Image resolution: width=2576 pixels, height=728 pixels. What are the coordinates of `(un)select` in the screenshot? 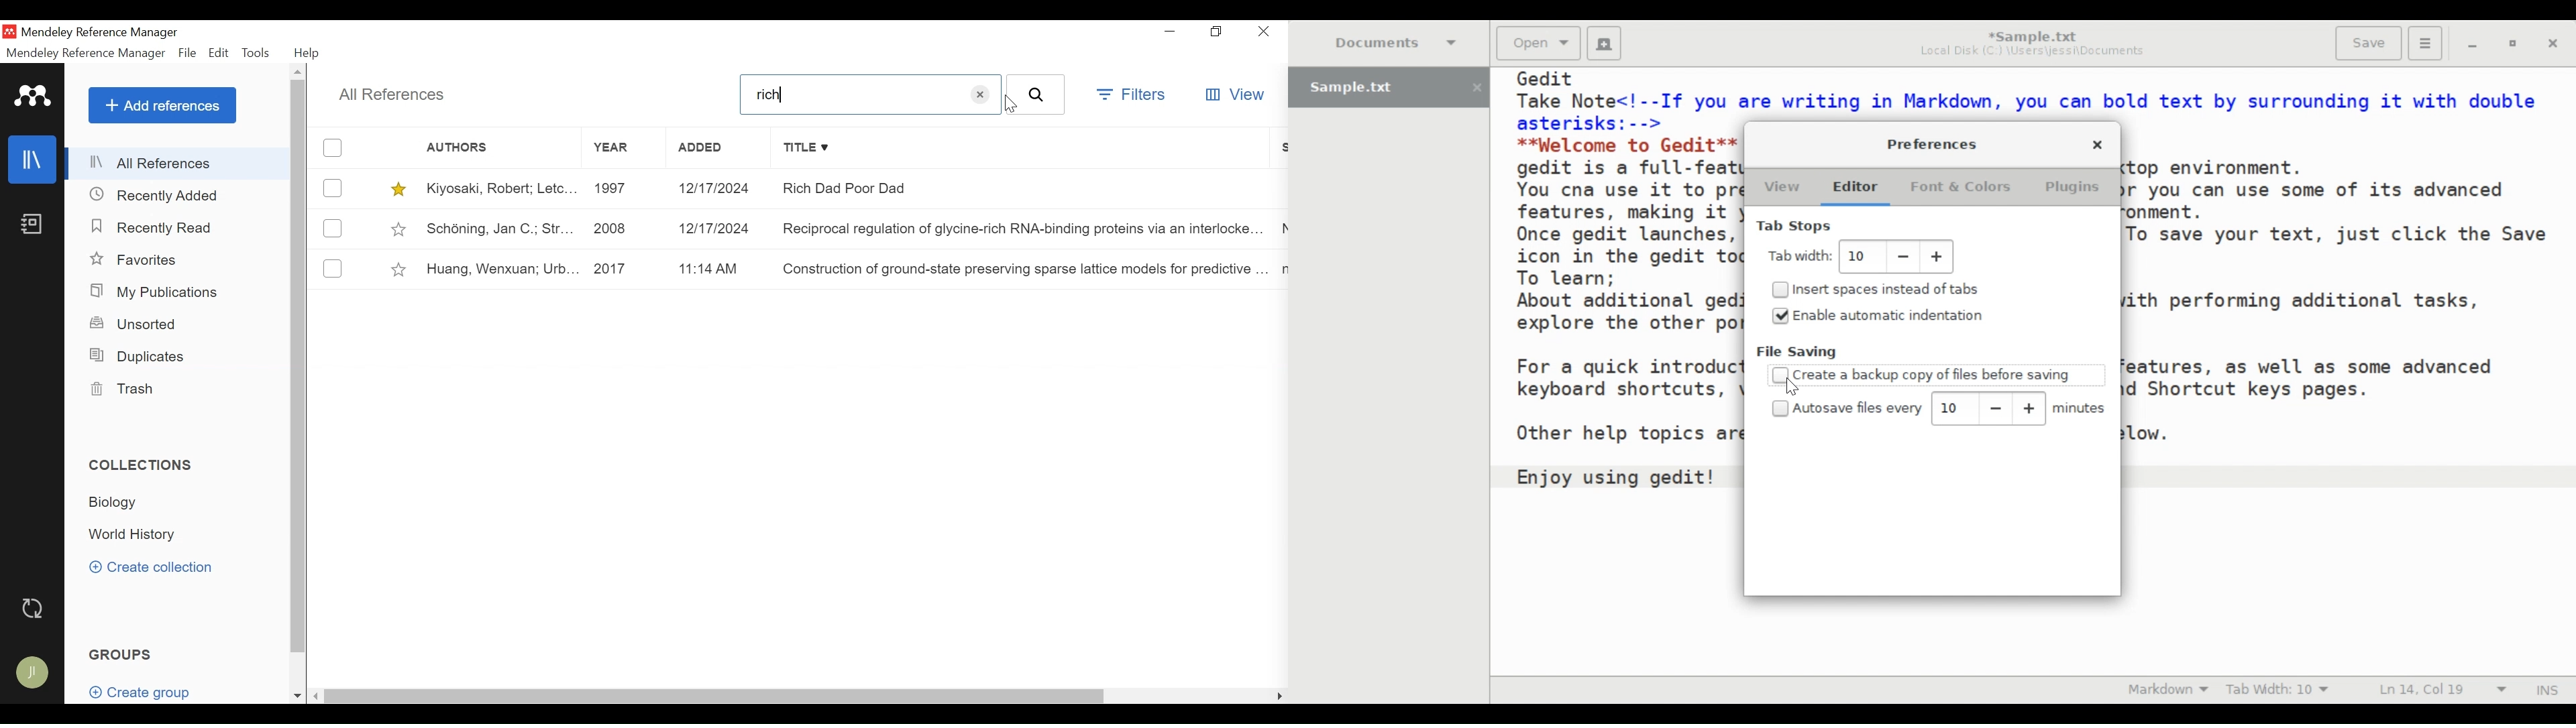 It's located at (332, 148).